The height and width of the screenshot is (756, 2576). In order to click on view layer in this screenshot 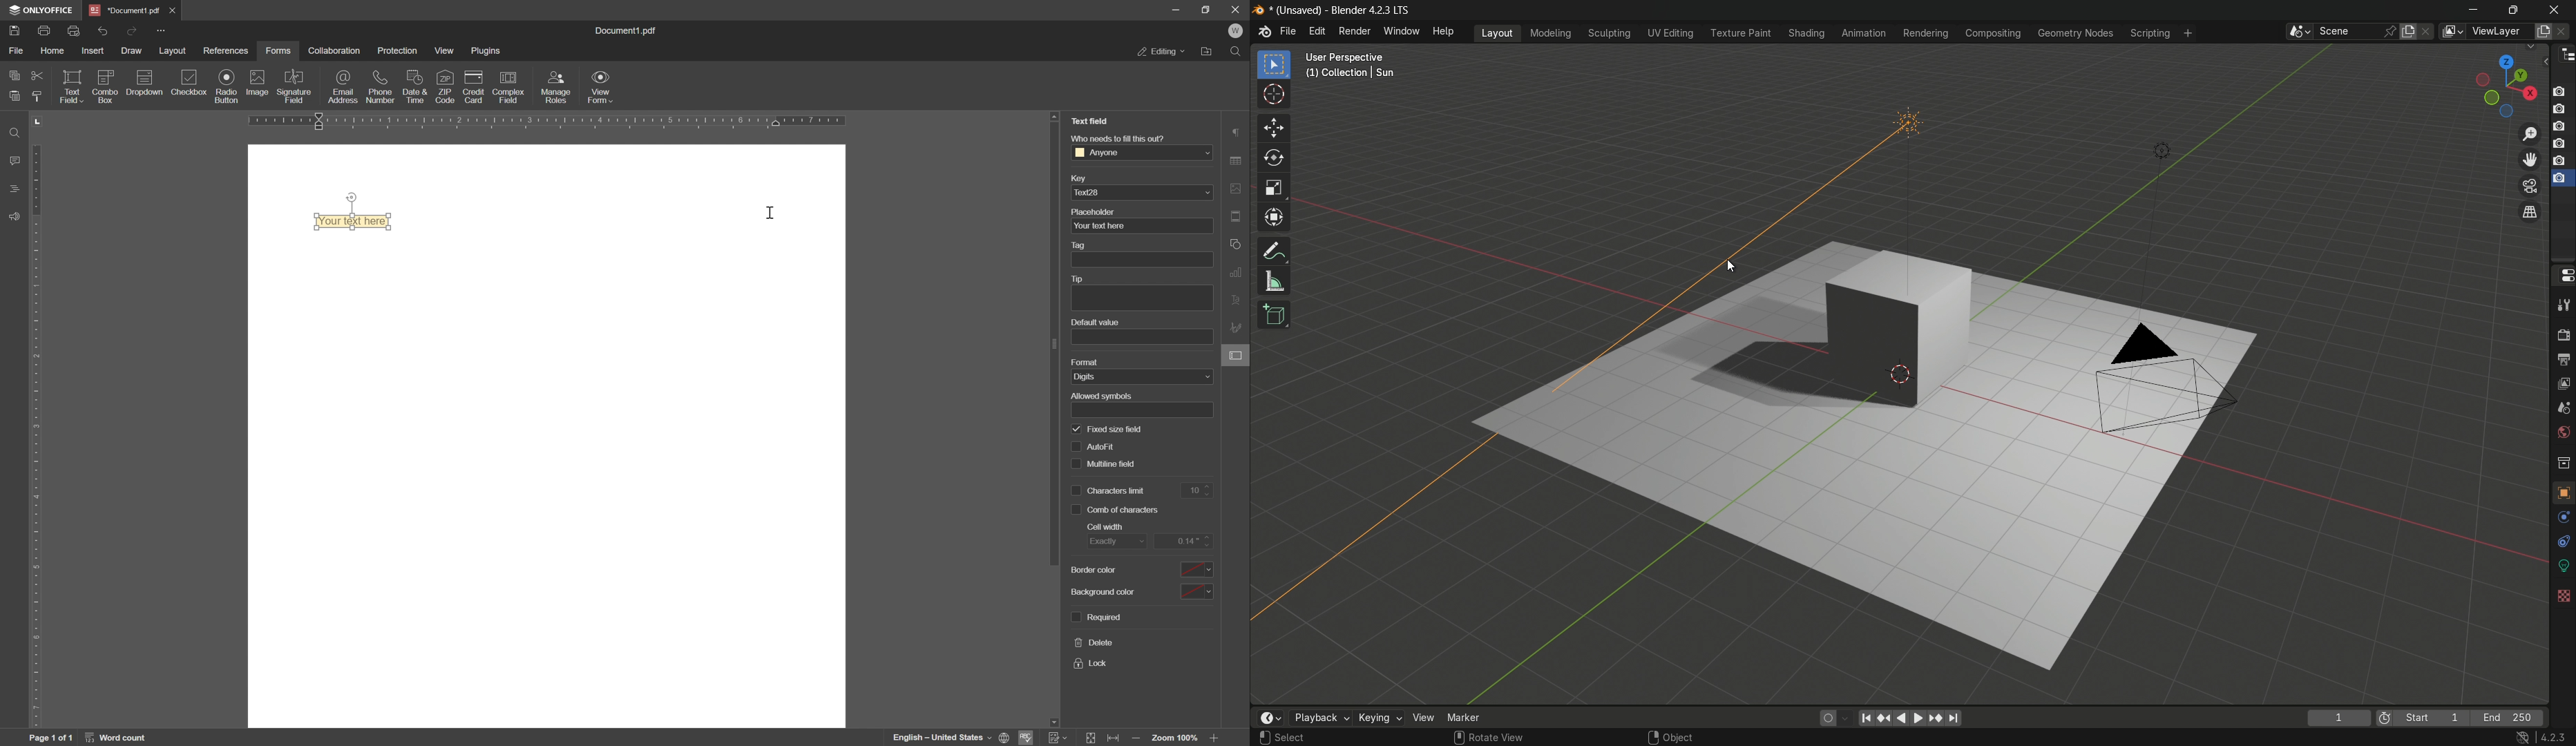, I will do `click(2564, 385)`.